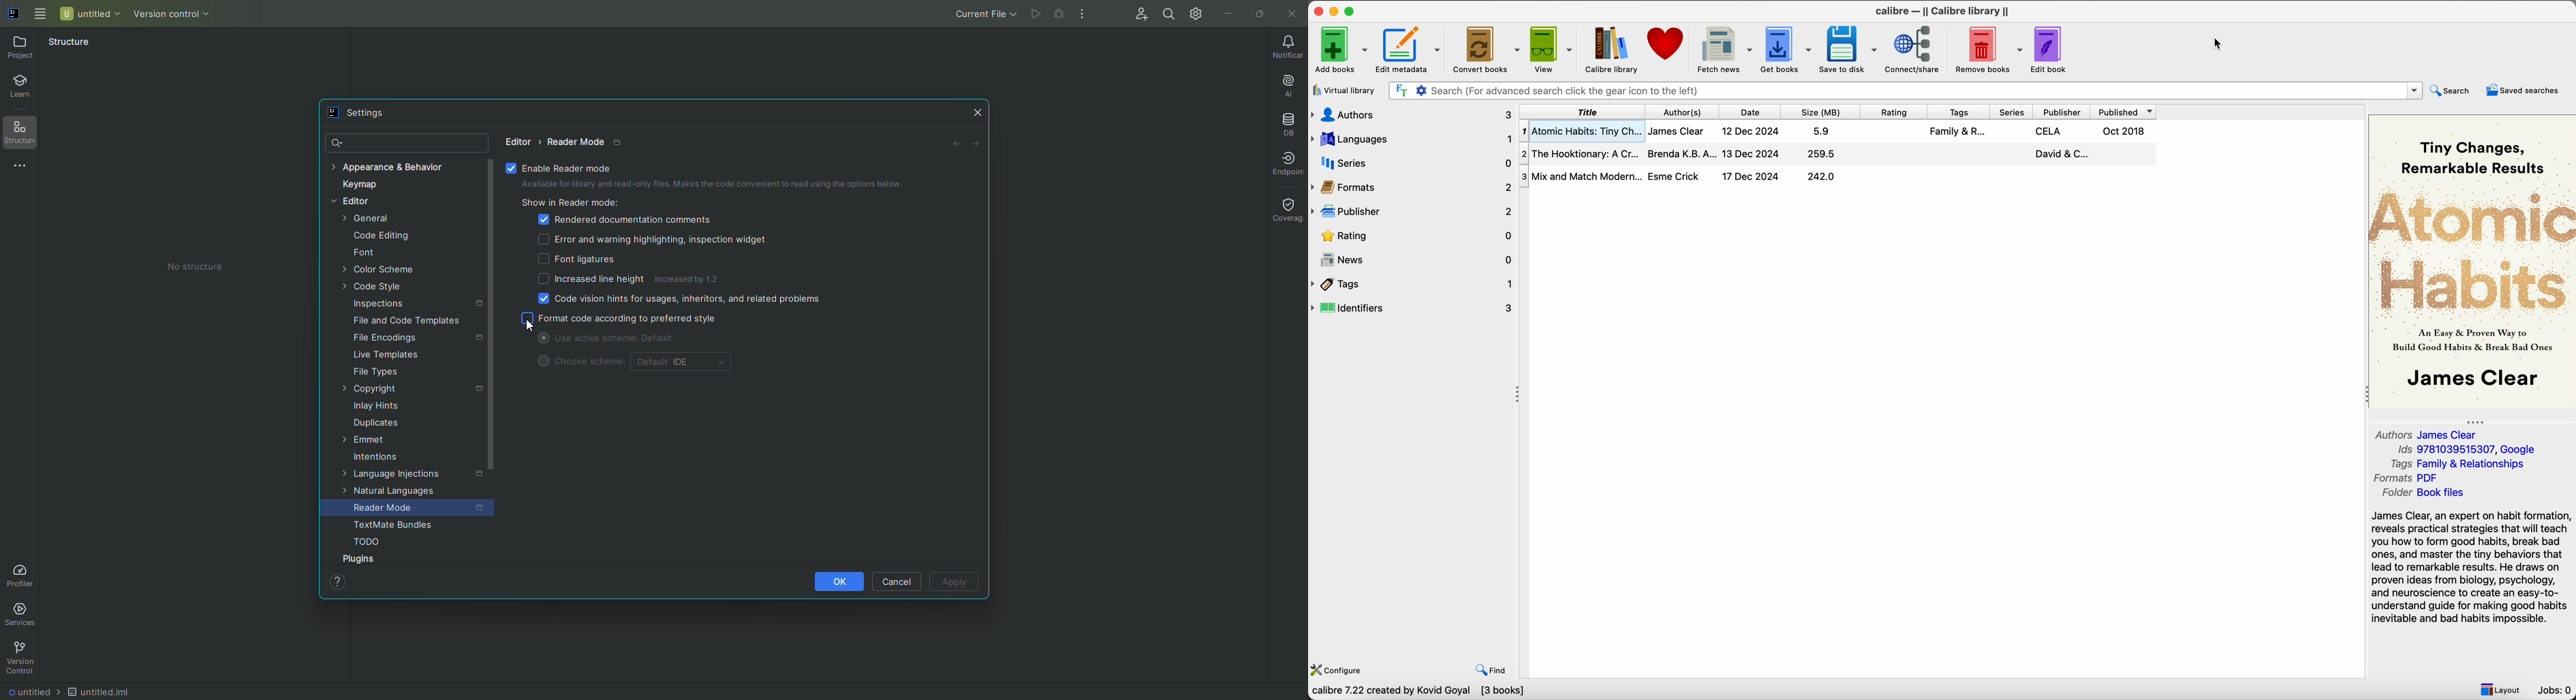 The width and height of the screenshot is (2576, 700). Describe the element at coordinates (2471, 261) in the screenshot. I see `book cover preview` at that location.